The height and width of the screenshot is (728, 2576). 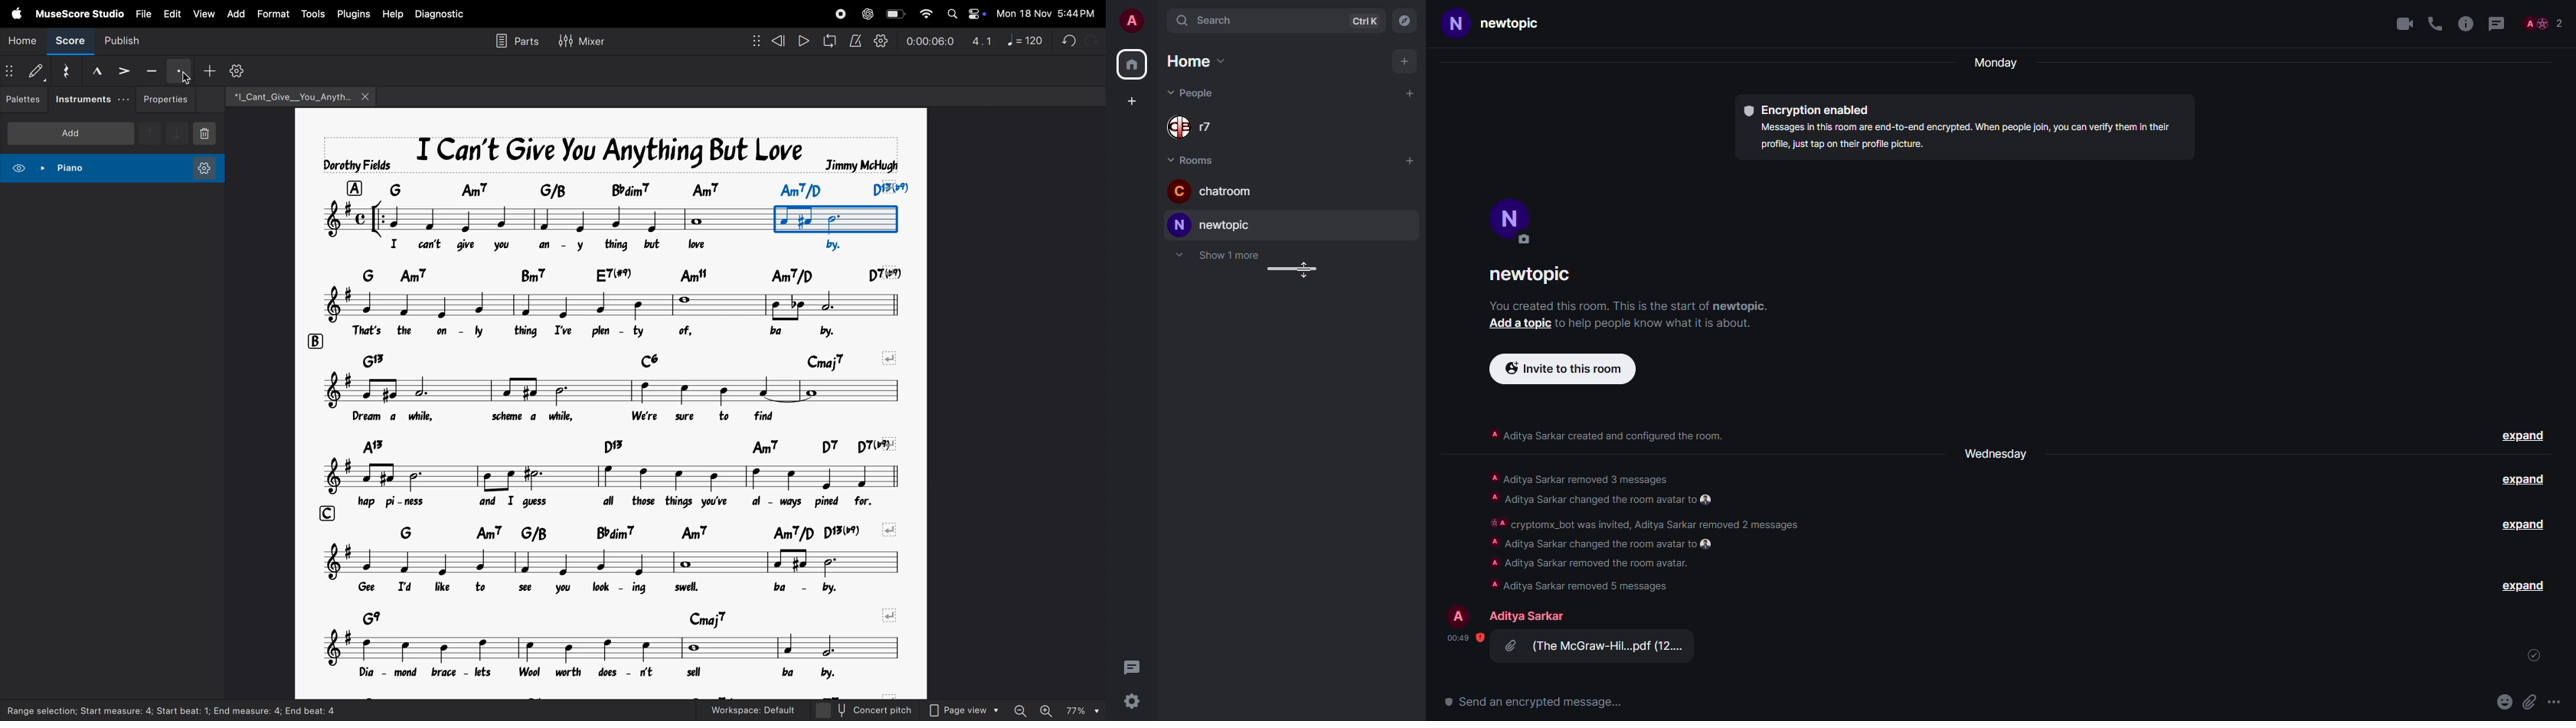 I want to click on add, so click(x=1409, y=95).